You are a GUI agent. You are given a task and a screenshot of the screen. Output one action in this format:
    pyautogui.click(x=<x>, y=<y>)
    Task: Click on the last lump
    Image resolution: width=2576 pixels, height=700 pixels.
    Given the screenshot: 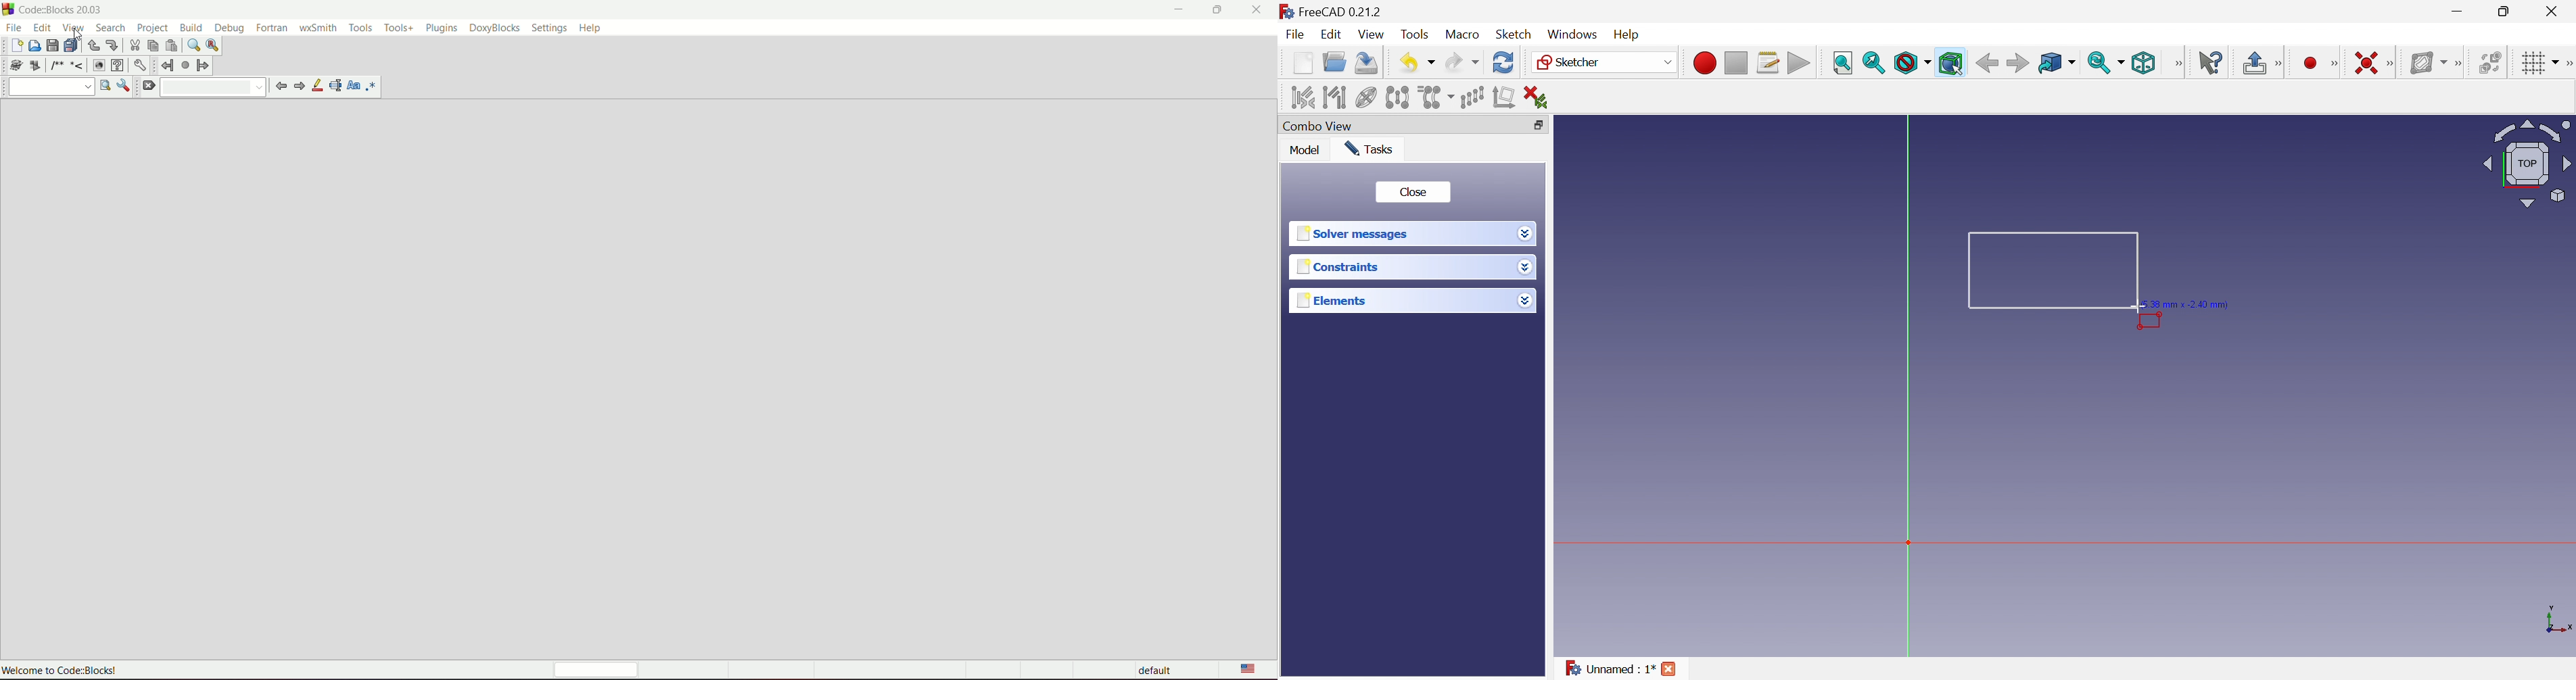 What is the action you would take?
    pyautogui.click(x=186, y=65)
    